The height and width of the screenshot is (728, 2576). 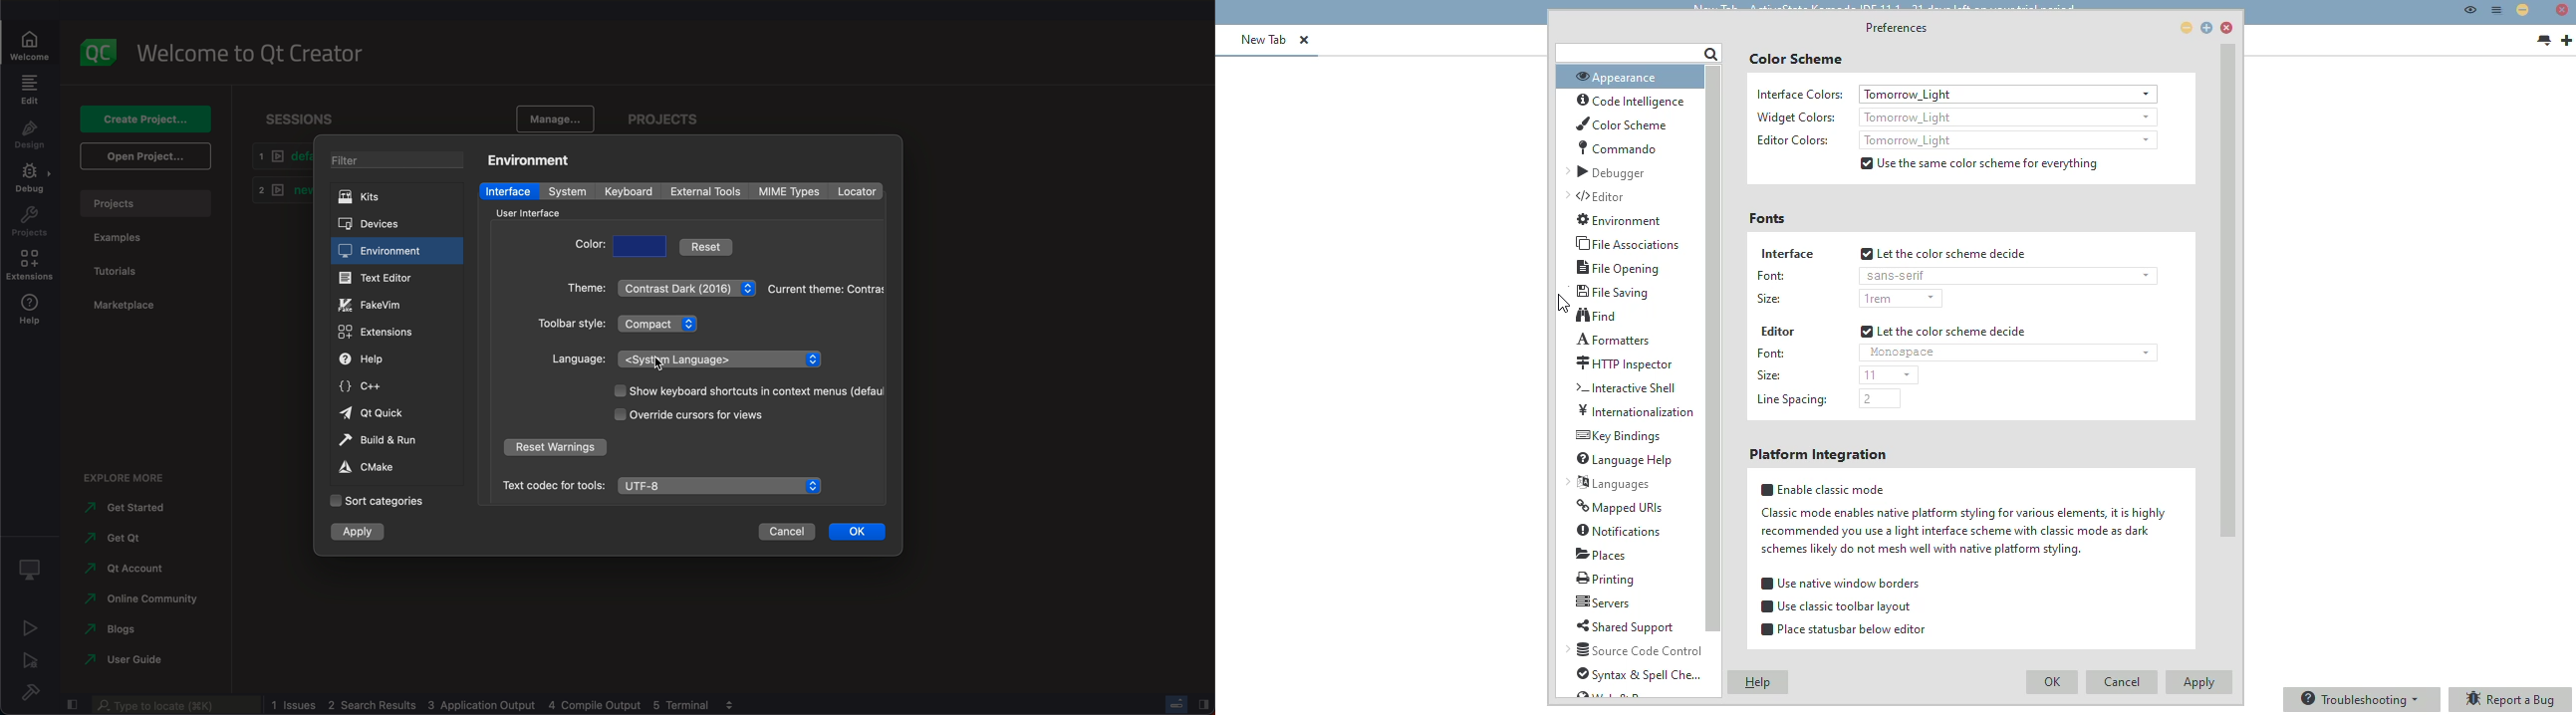 What do you see at coordinates (362, 530) in the screenshot?
I see `apply` at bounding box center [362, 530].